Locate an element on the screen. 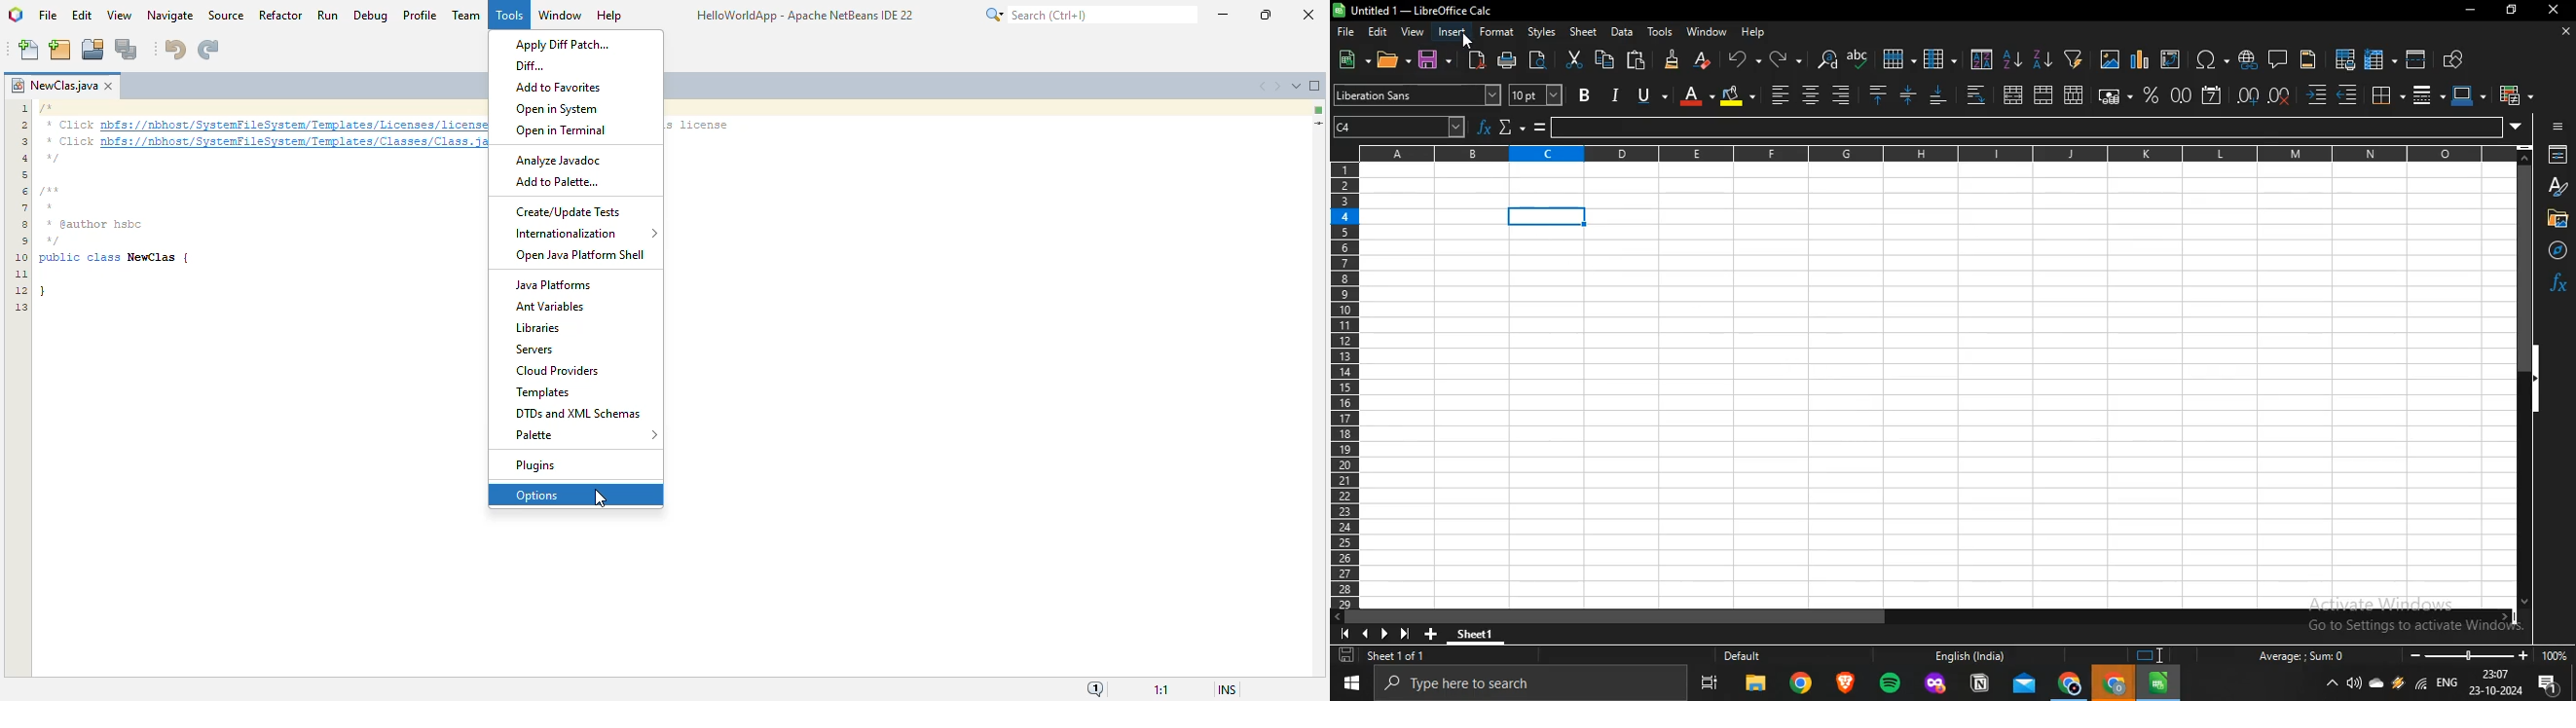 The height and width of the screenshot is (728, 2576). new  is located at coordinates (1348, 58).